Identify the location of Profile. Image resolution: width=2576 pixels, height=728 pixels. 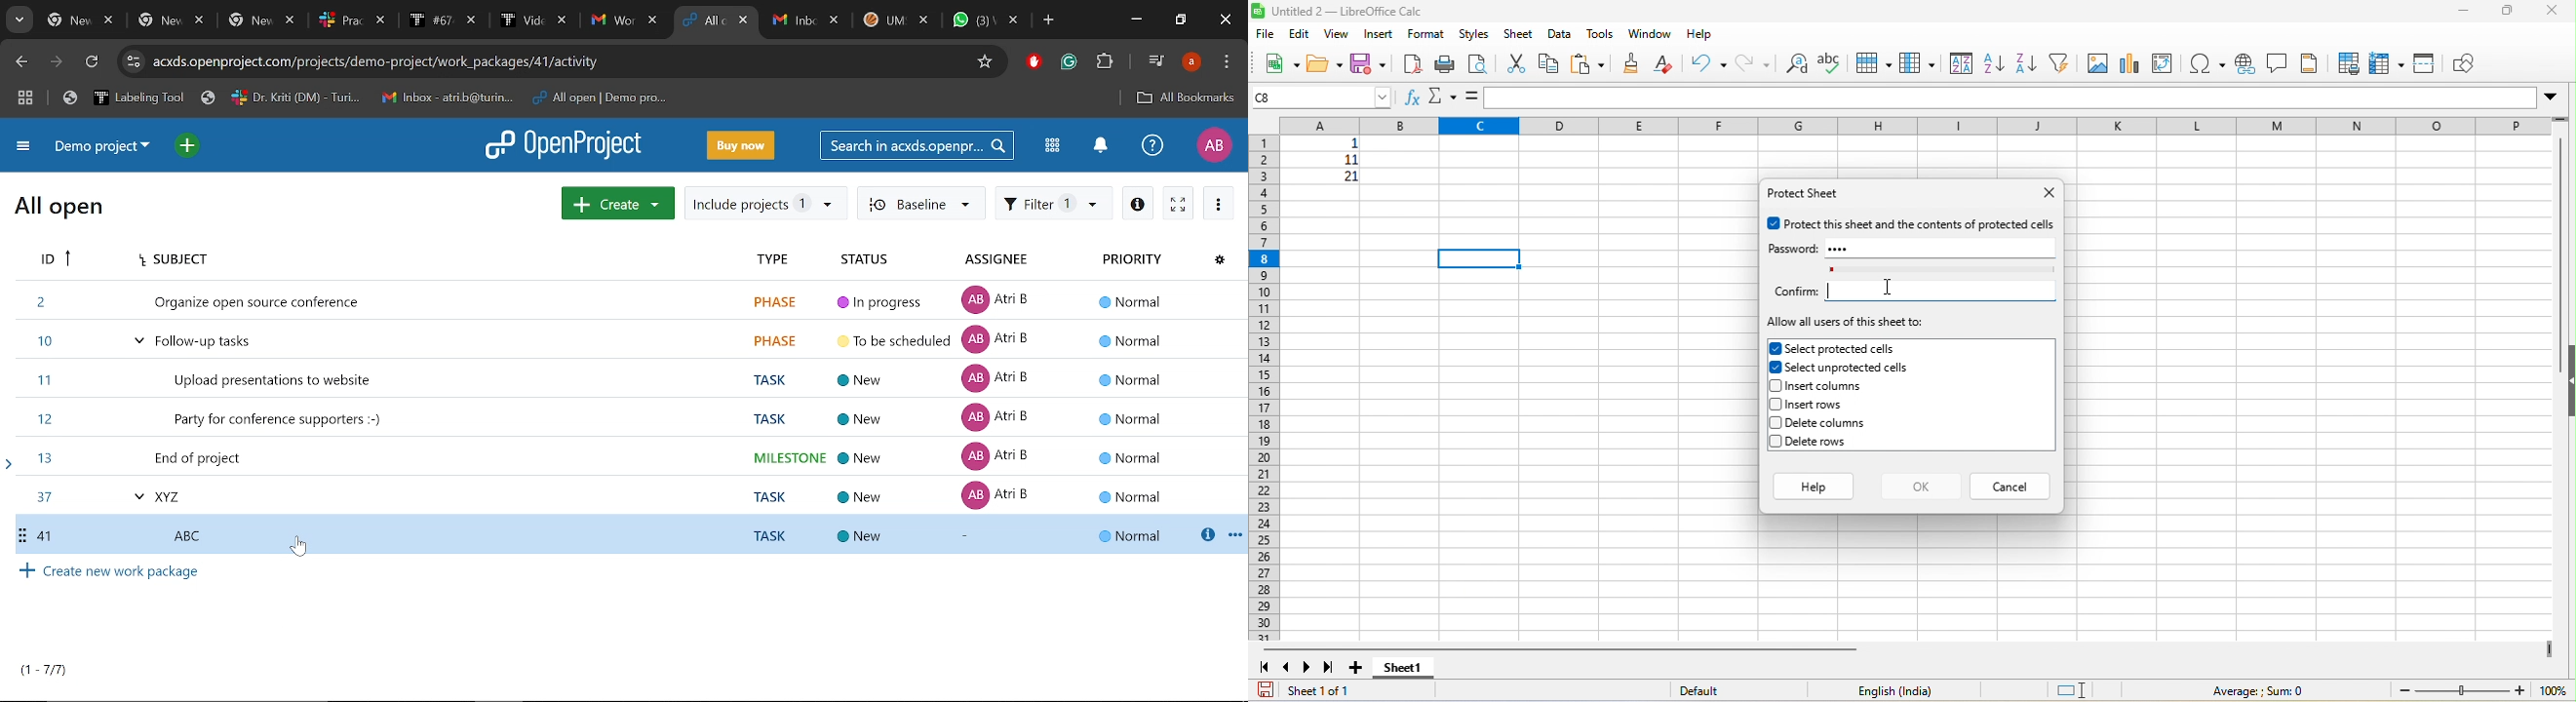
(1190, 62).